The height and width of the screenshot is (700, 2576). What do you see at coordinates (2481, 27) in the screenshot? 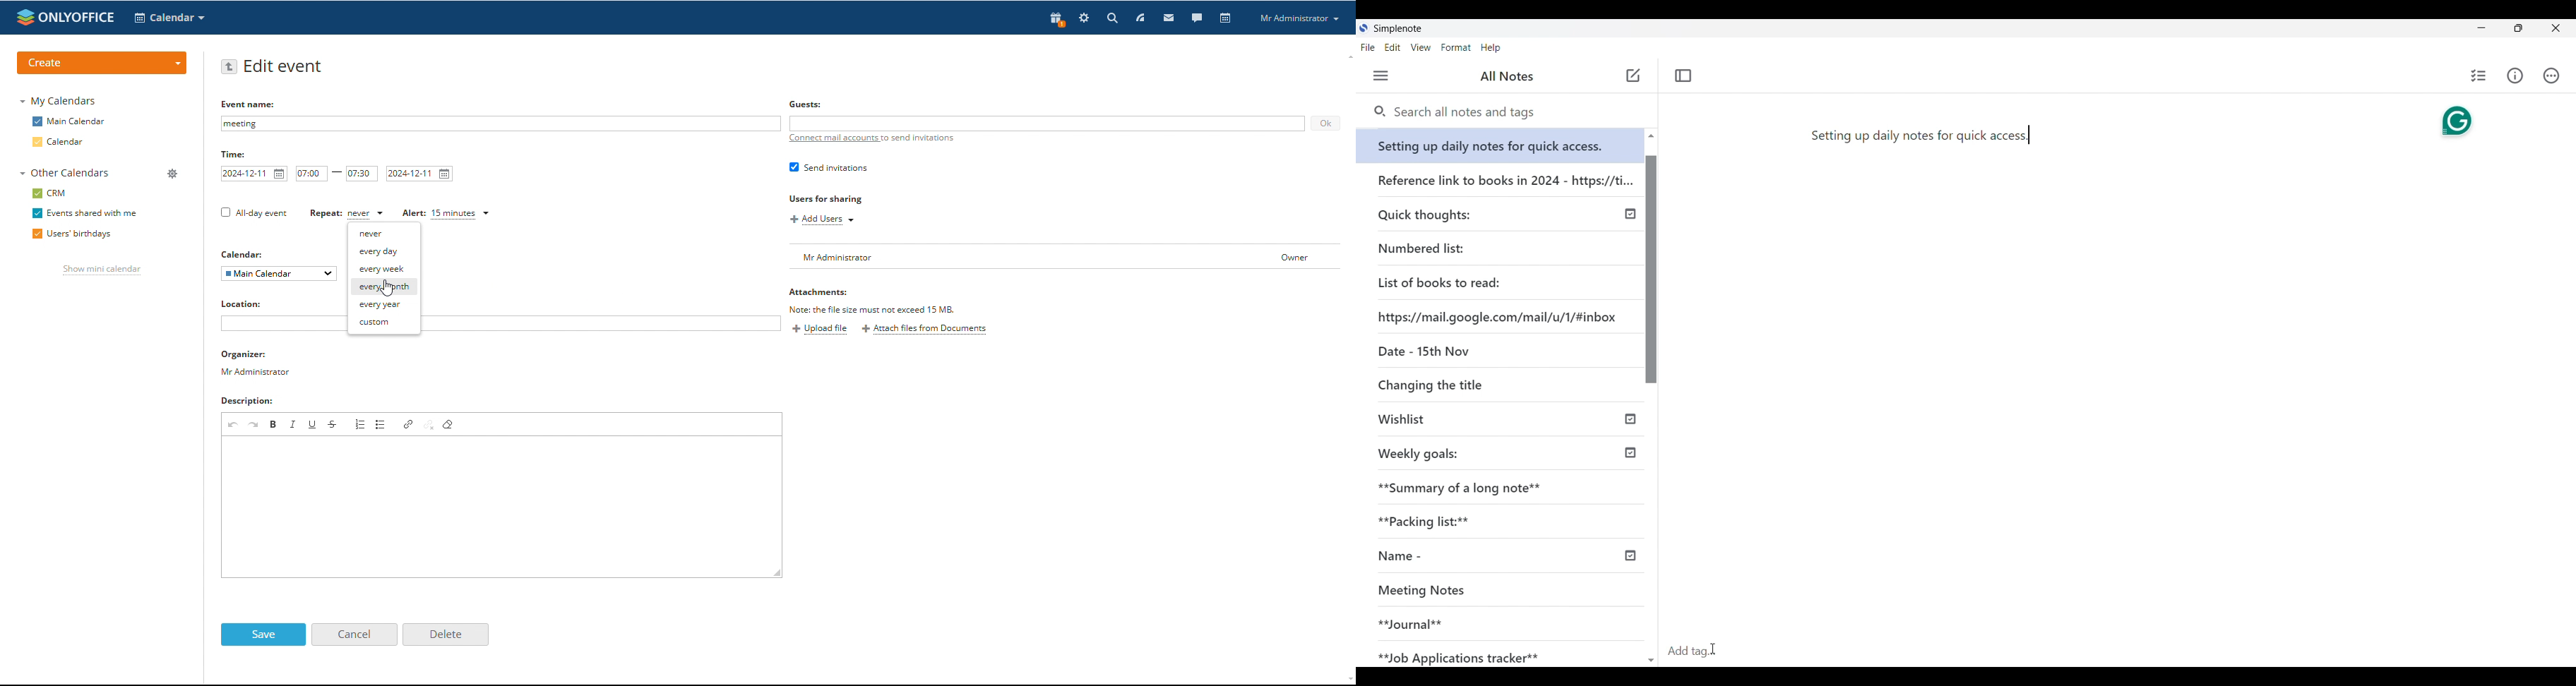
I see `Minimize` at bounding box center [2481, 27].